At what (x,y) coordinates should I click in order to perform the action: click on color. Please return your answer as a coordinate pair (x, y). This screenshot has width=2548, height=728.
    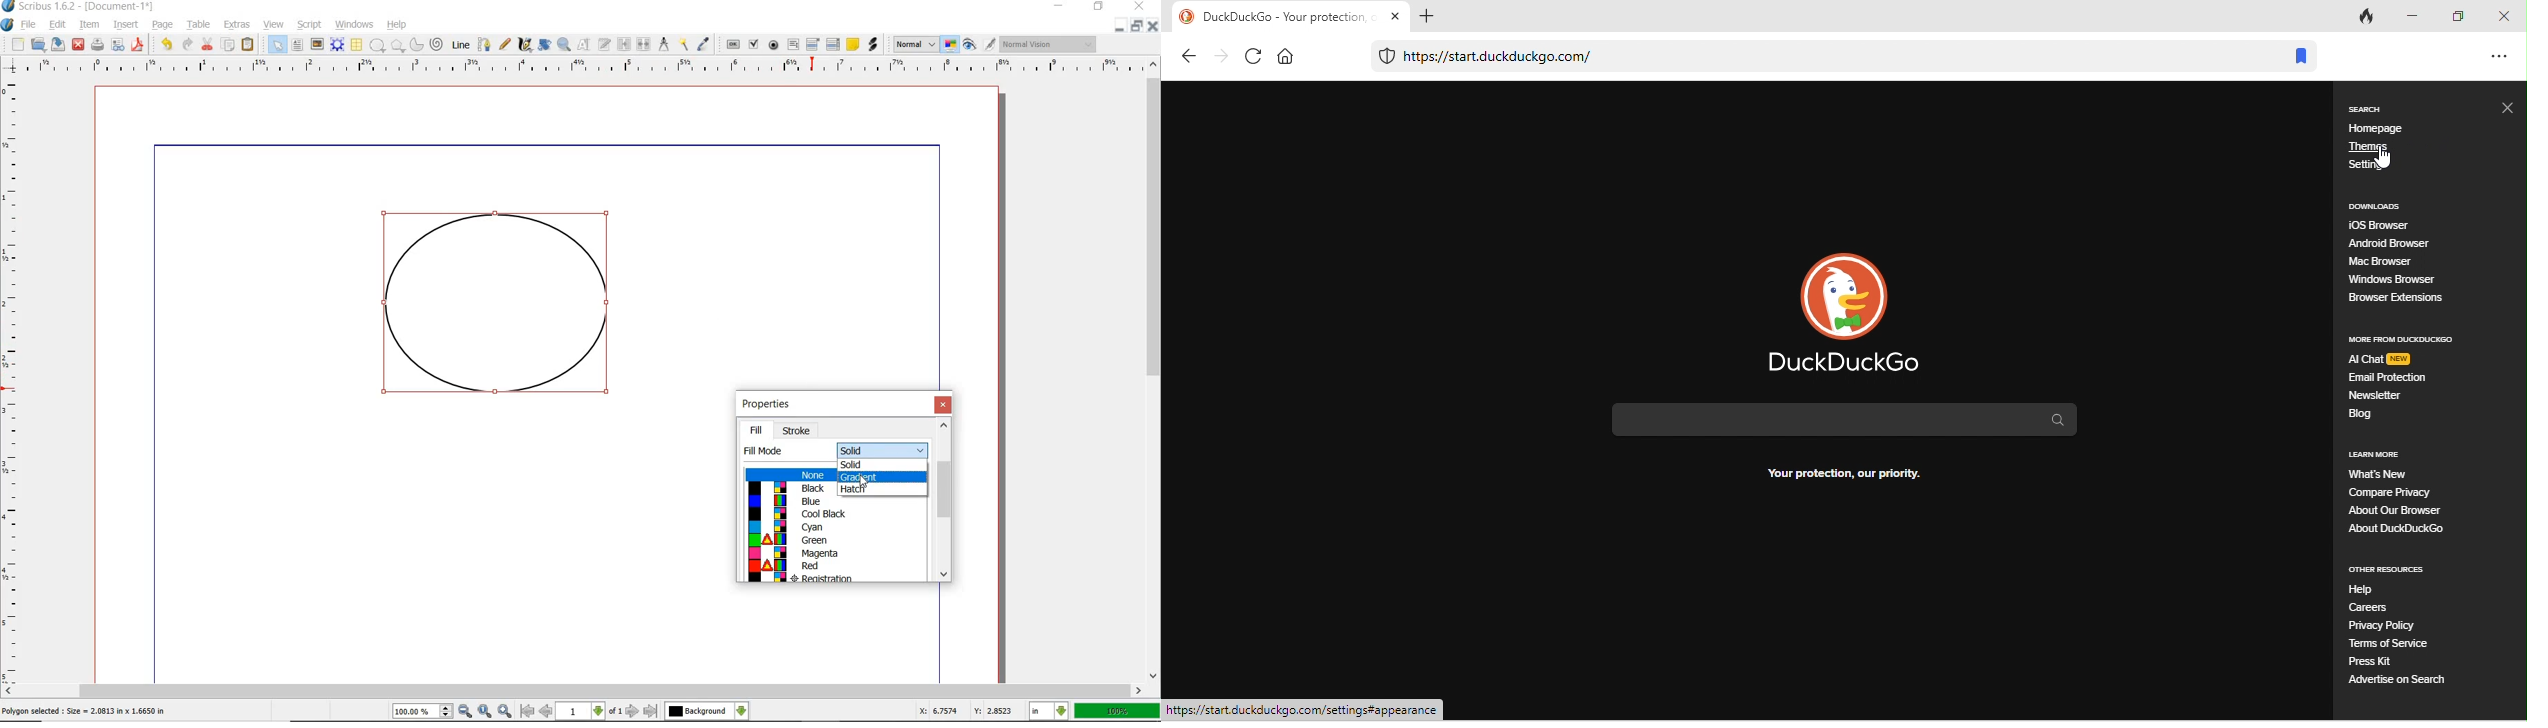
    Looking at the image, I should click on (835, 527).